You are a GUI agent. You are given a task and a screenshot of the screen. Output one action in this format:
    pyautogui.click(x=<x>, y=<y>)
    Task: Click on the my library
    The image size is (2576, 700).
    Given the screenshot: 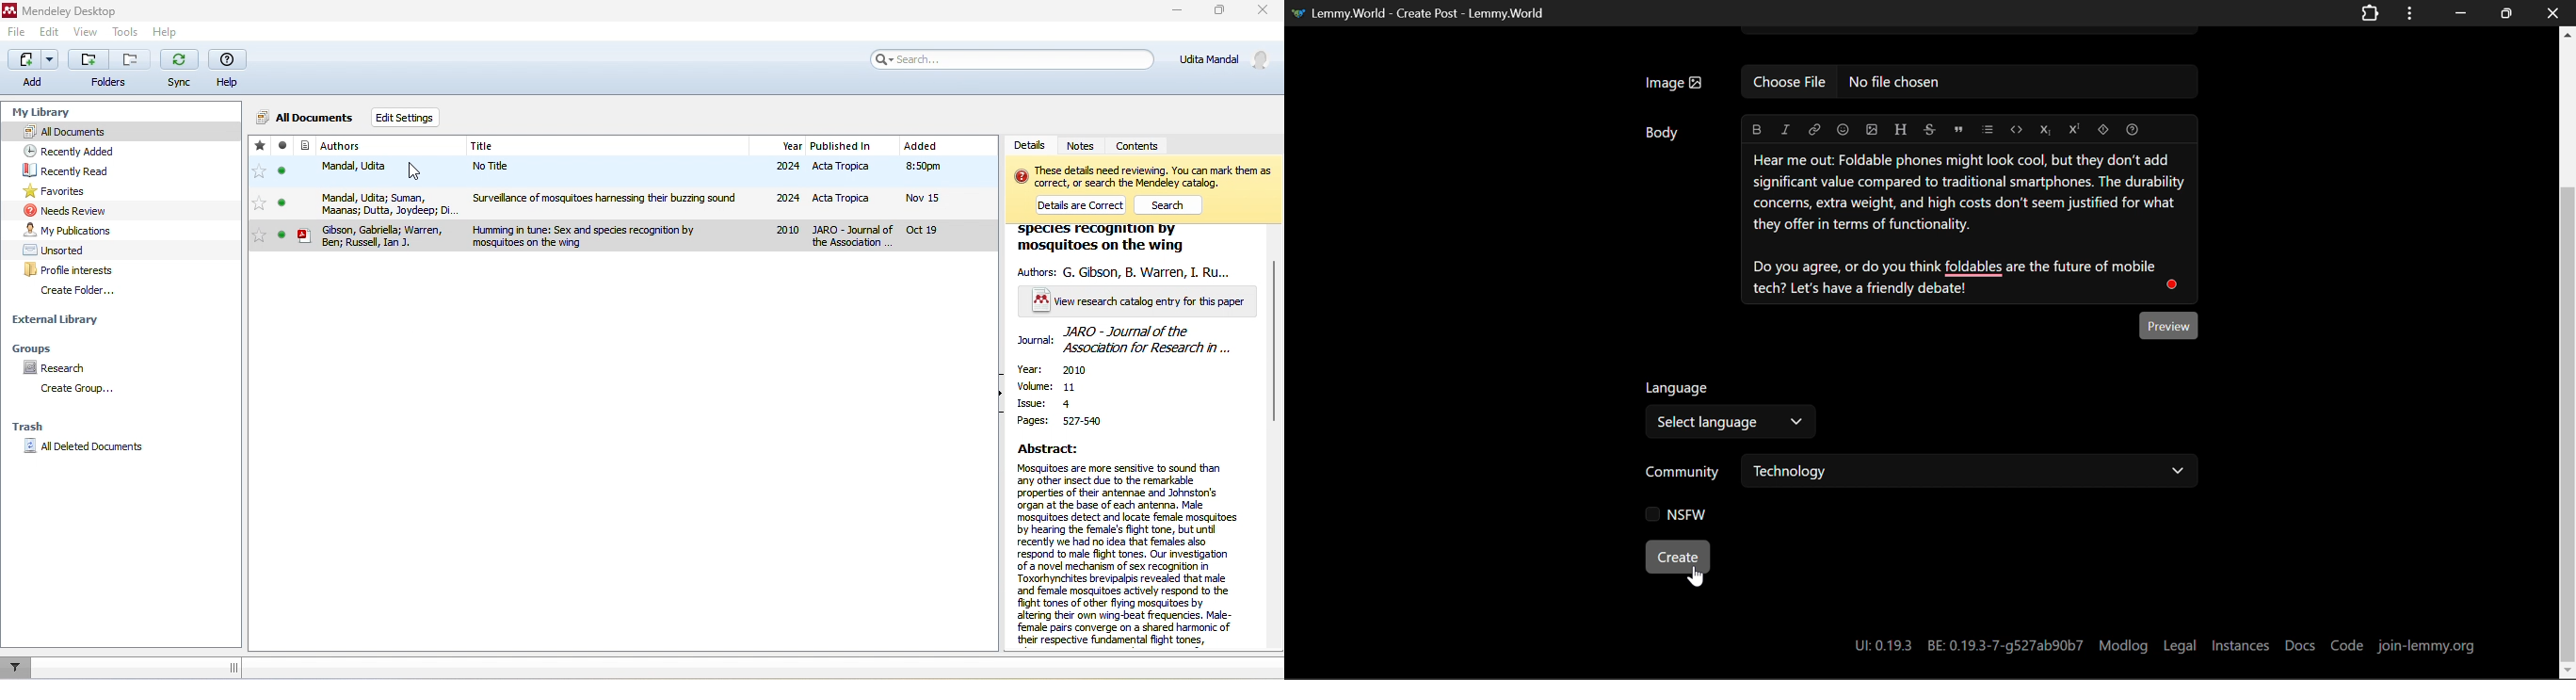 What is the action you would take?
    pyautogui.click(x=49, y=113)
    